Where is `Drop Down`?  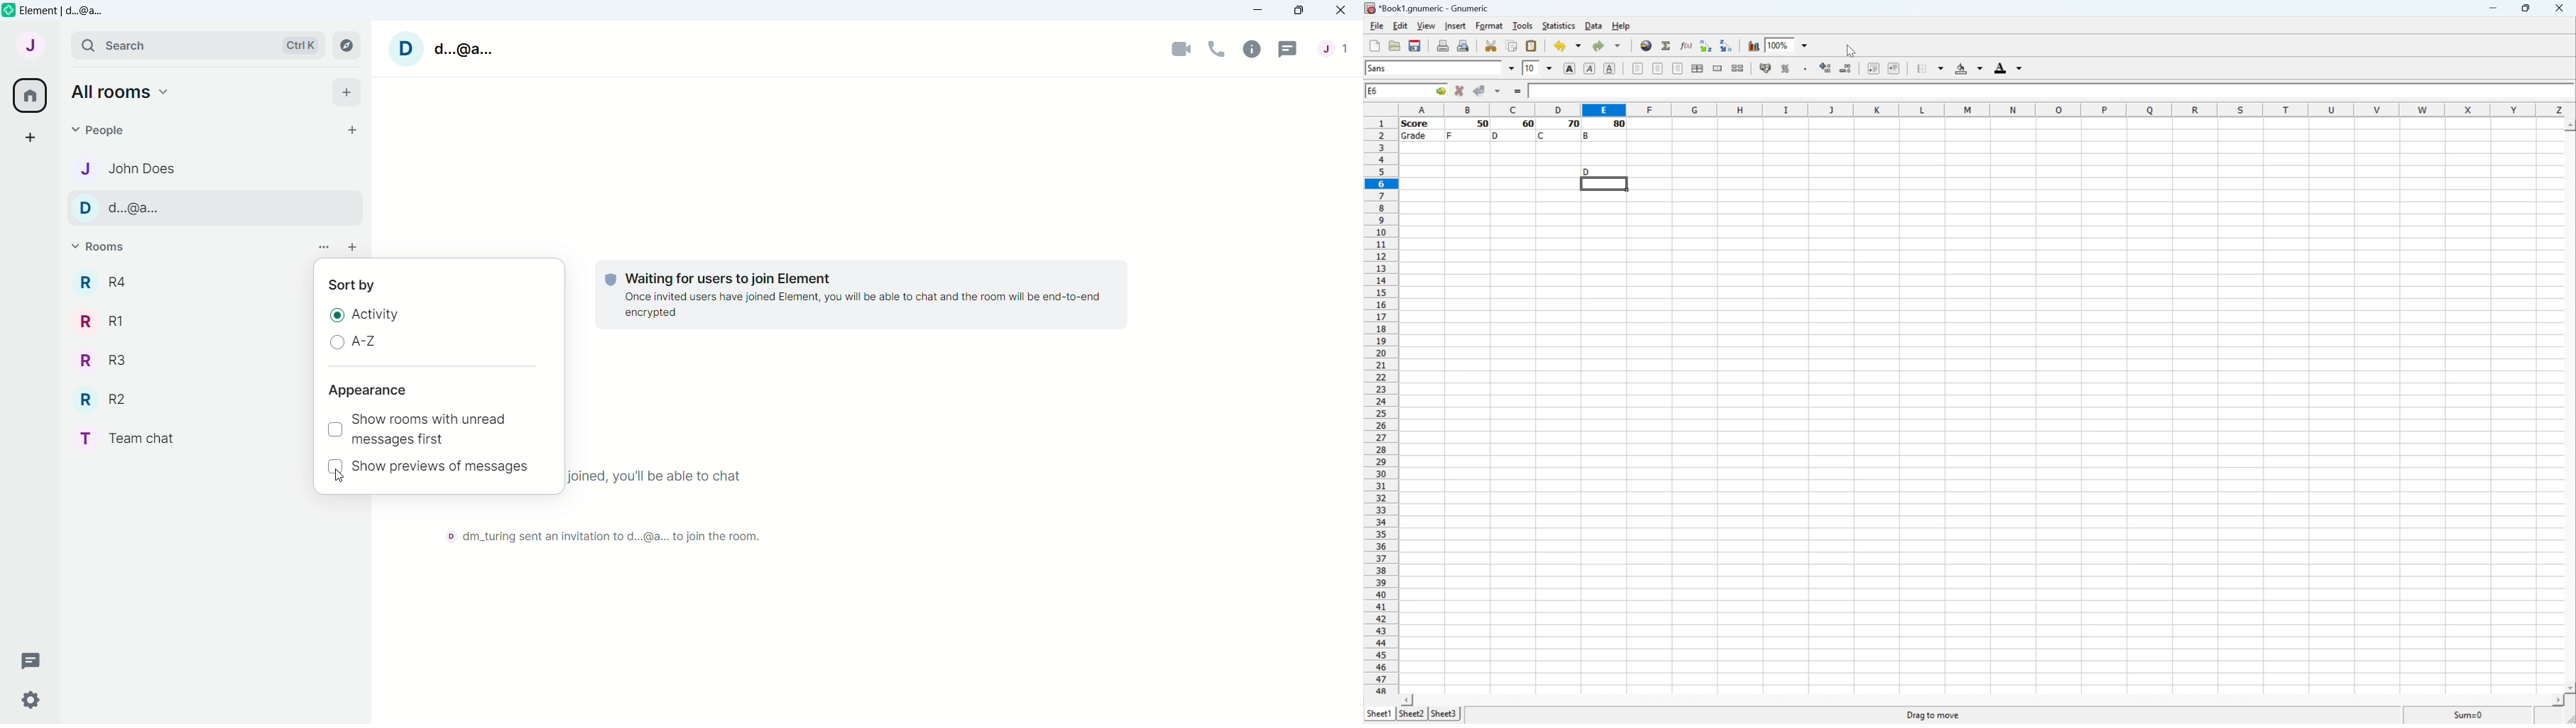 Drop Down is located at coordinates (1509, 68).